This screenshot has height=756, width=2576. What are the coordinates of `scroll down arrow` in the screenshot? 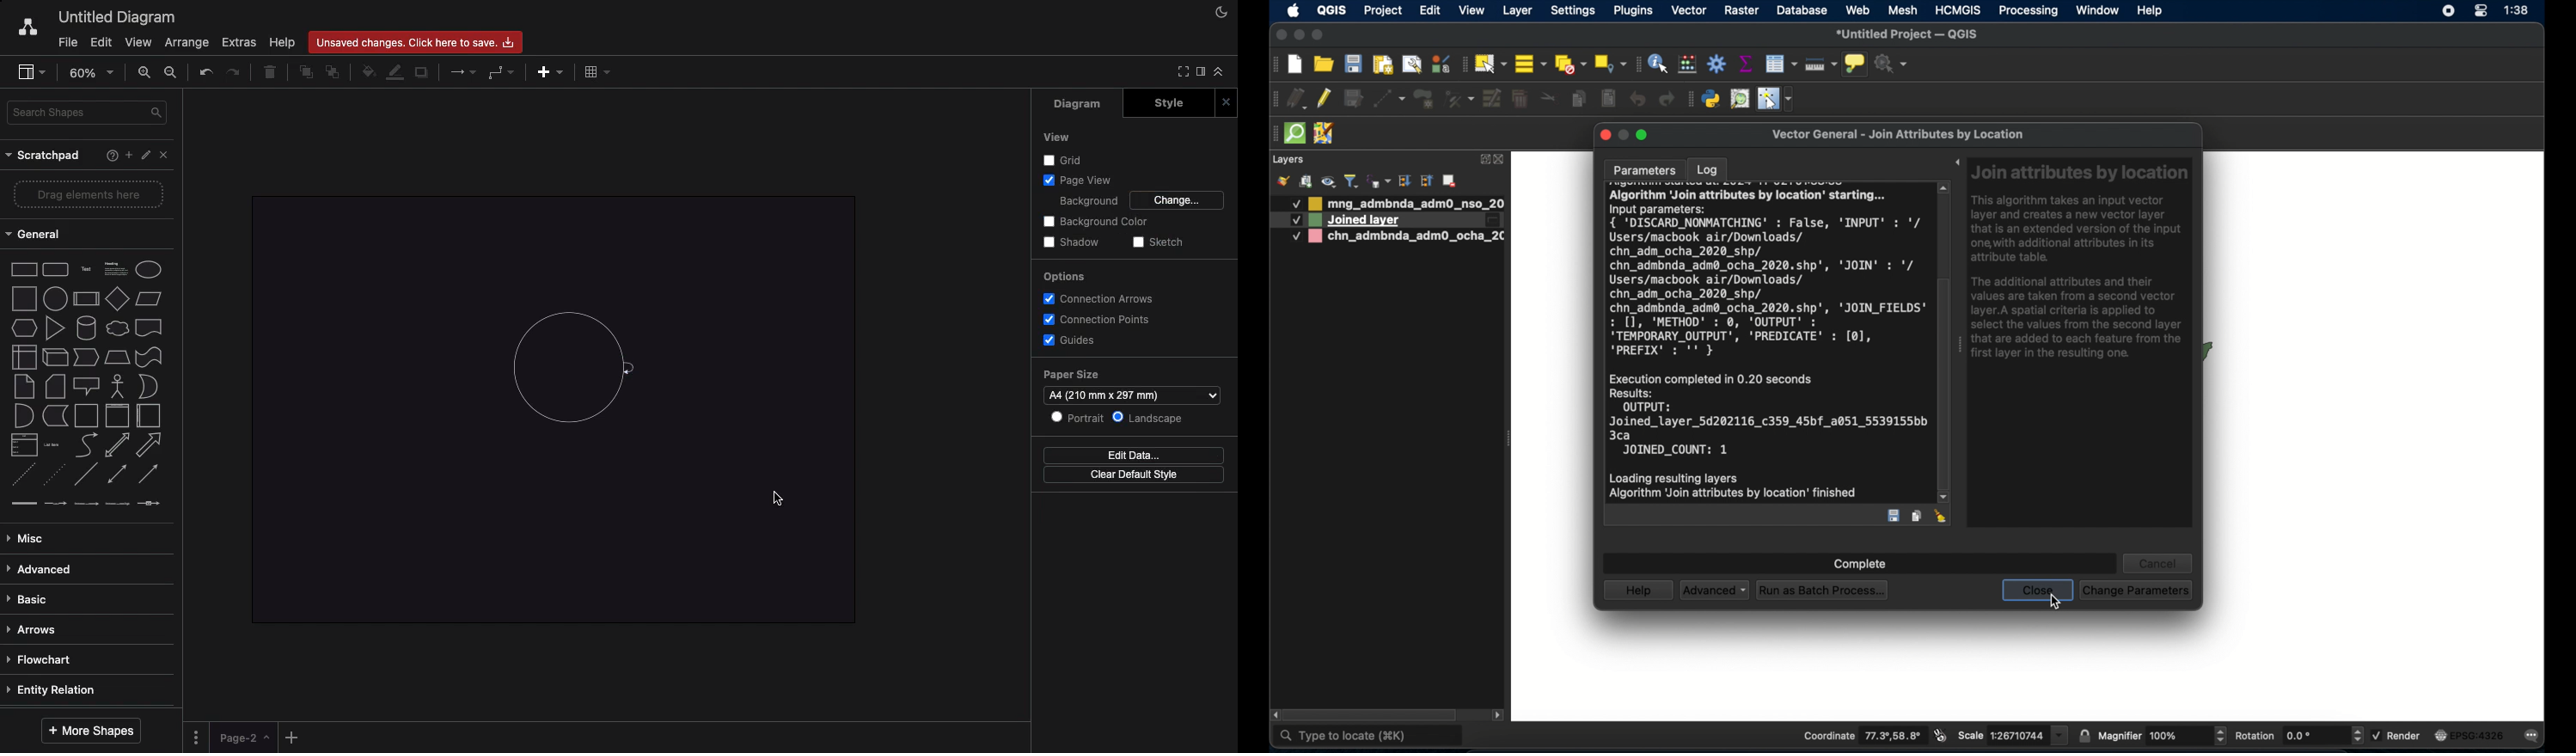 It's located at (1944, 499).